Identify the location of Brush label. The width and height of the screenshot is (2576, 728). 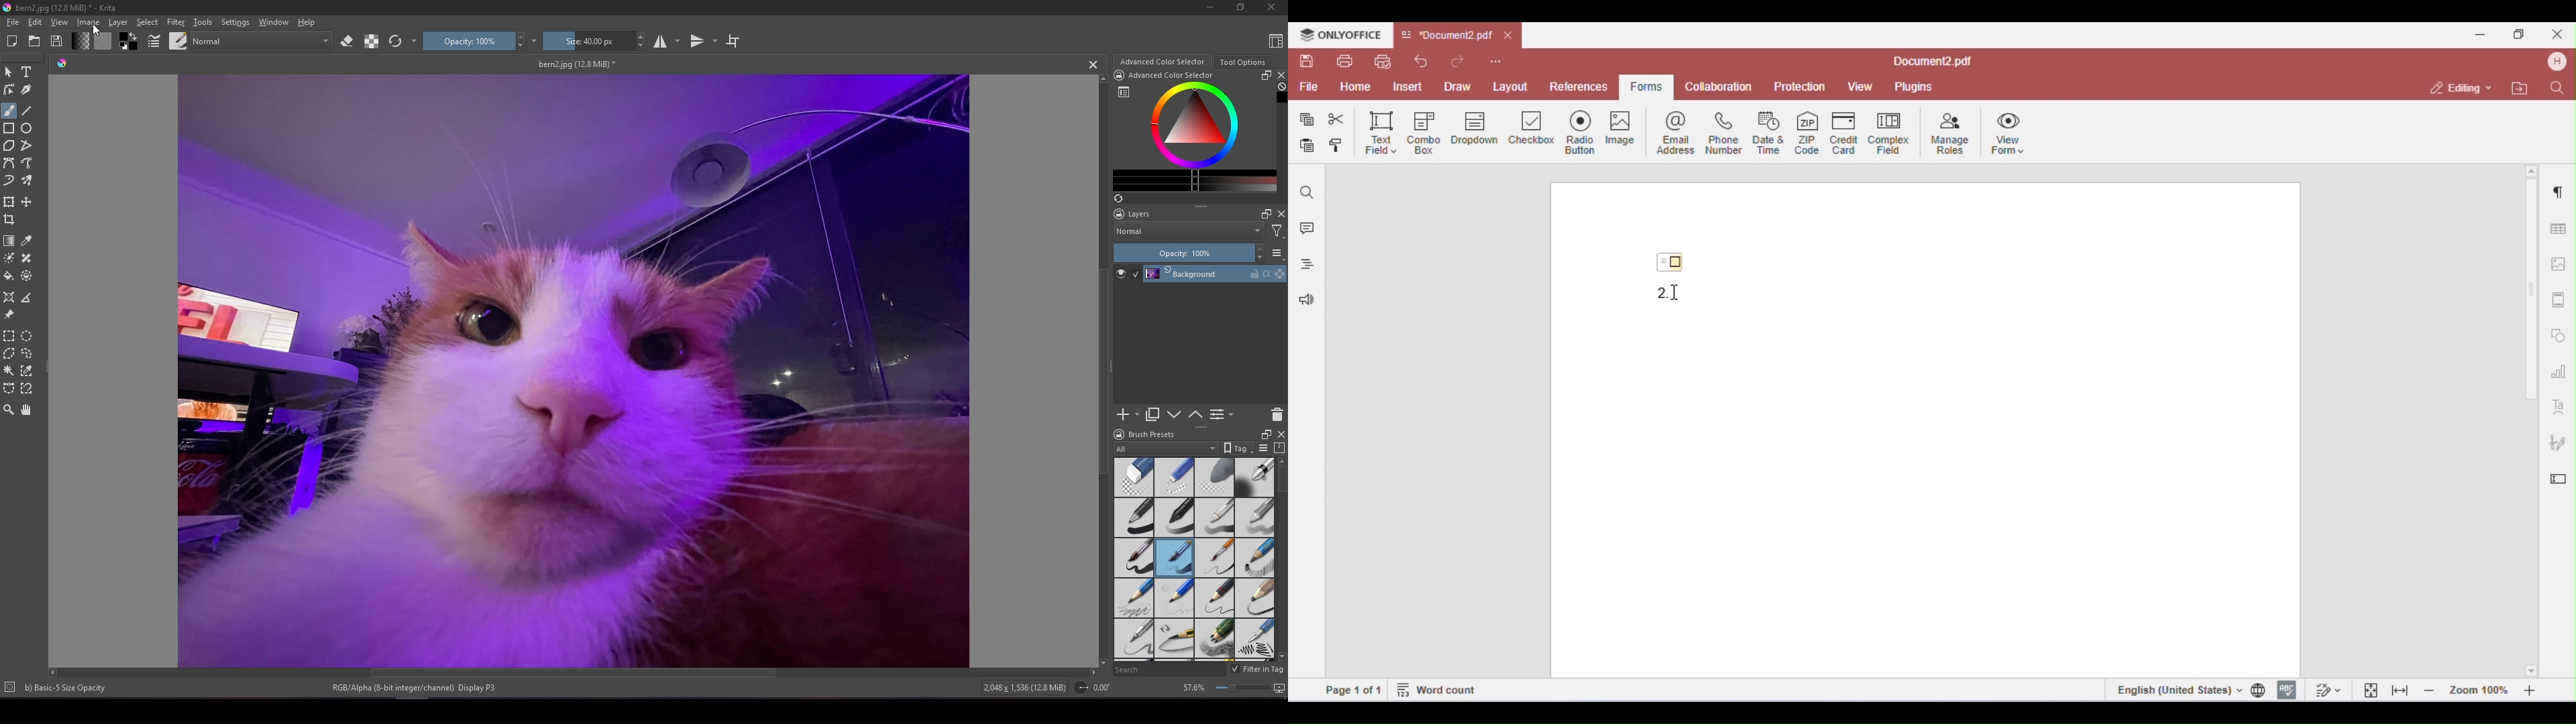
(1144, 433).